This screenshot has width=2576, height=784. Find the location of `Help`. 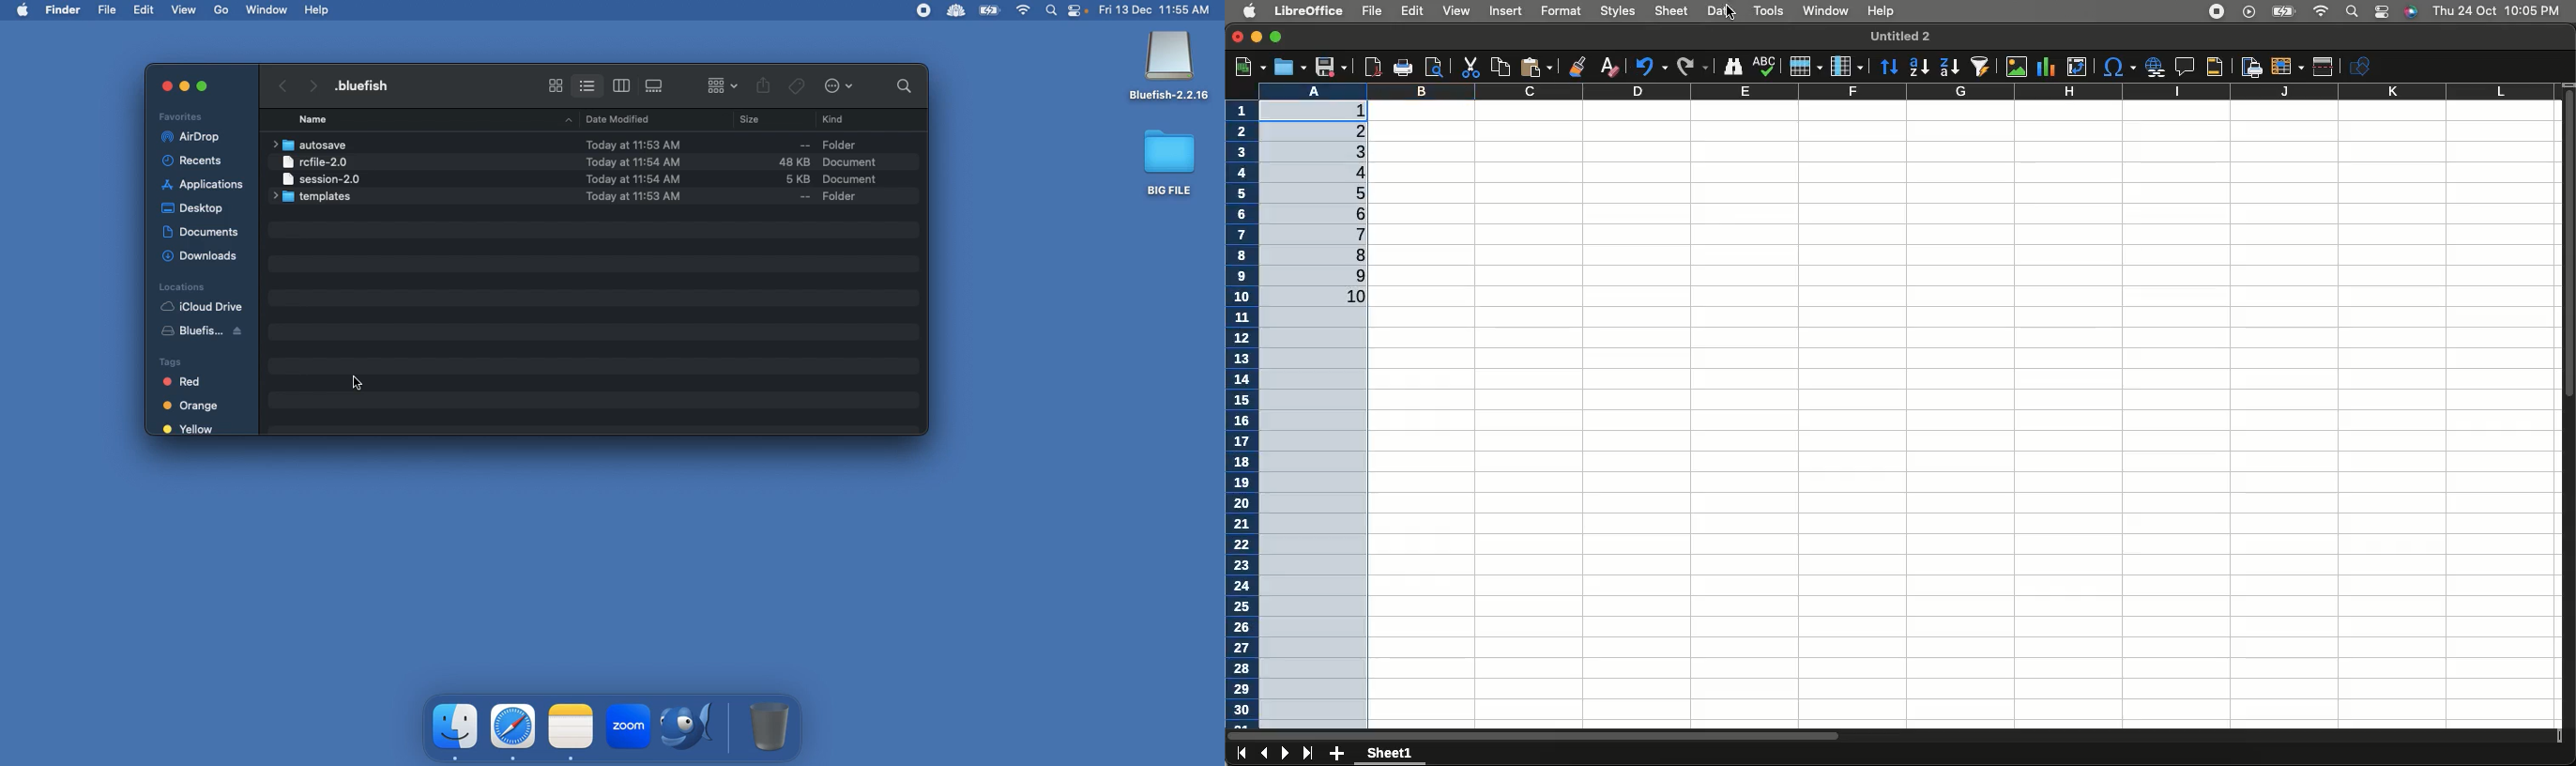

Help is located at coordinates (318, 9).